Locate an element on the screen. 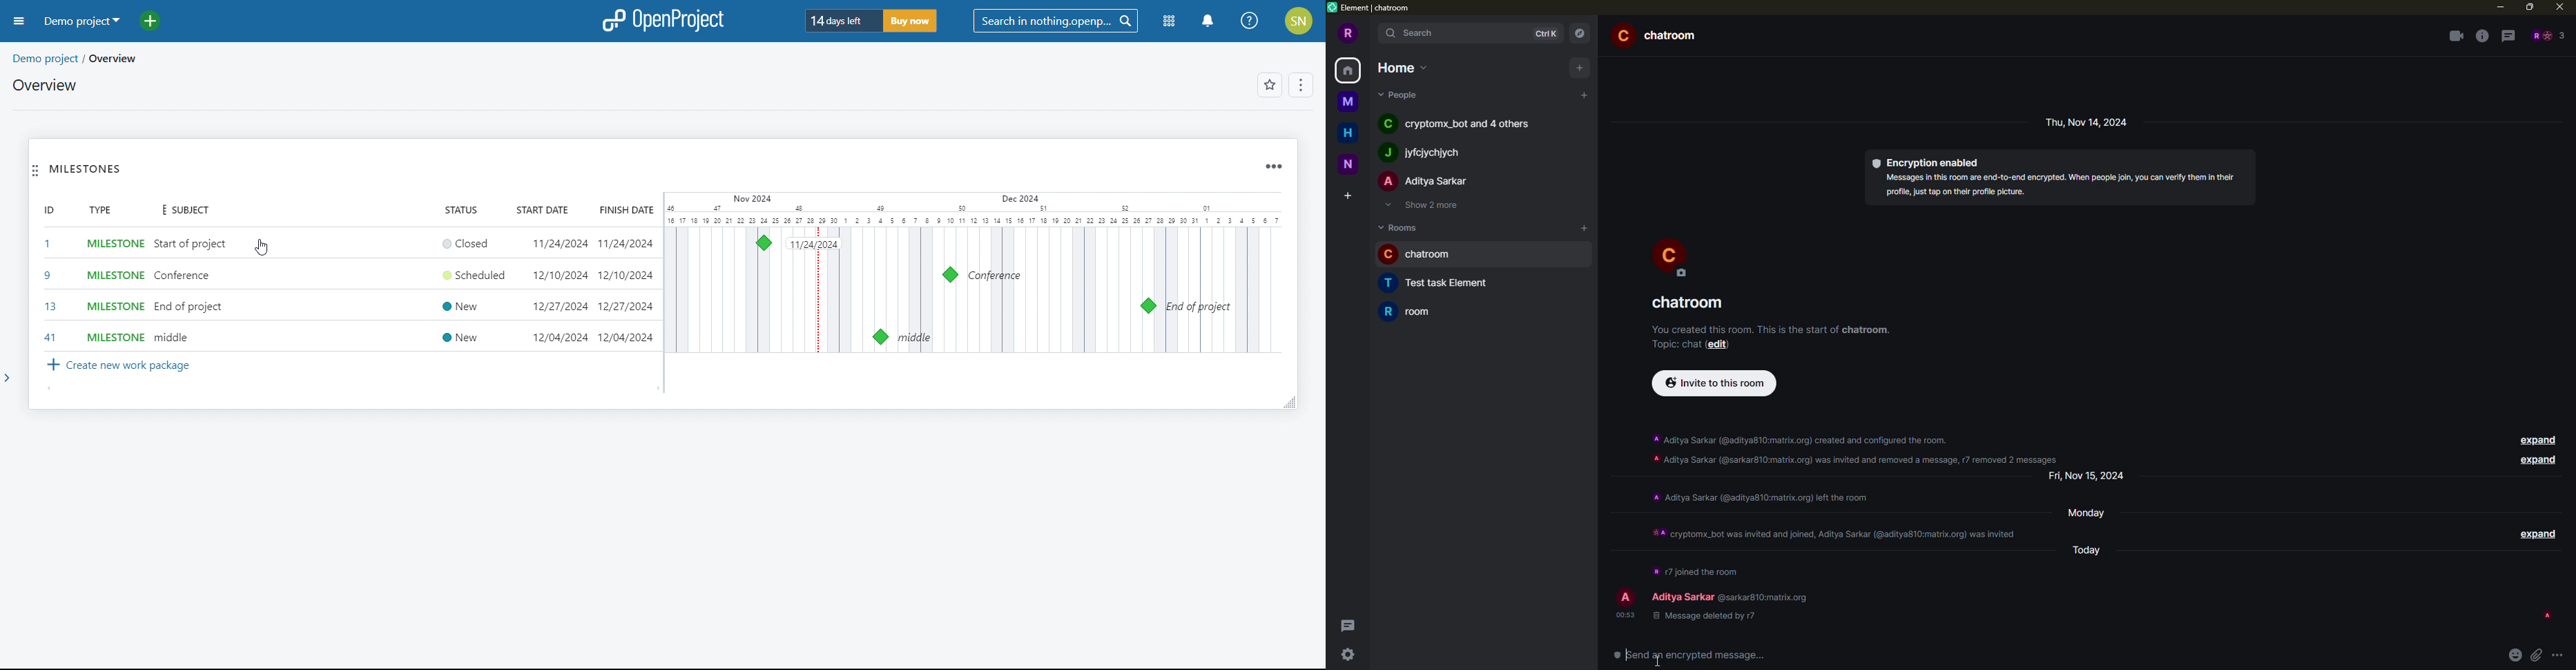 The image size is (2576, 672). MILESTONE is located at coordinates (110, 275).